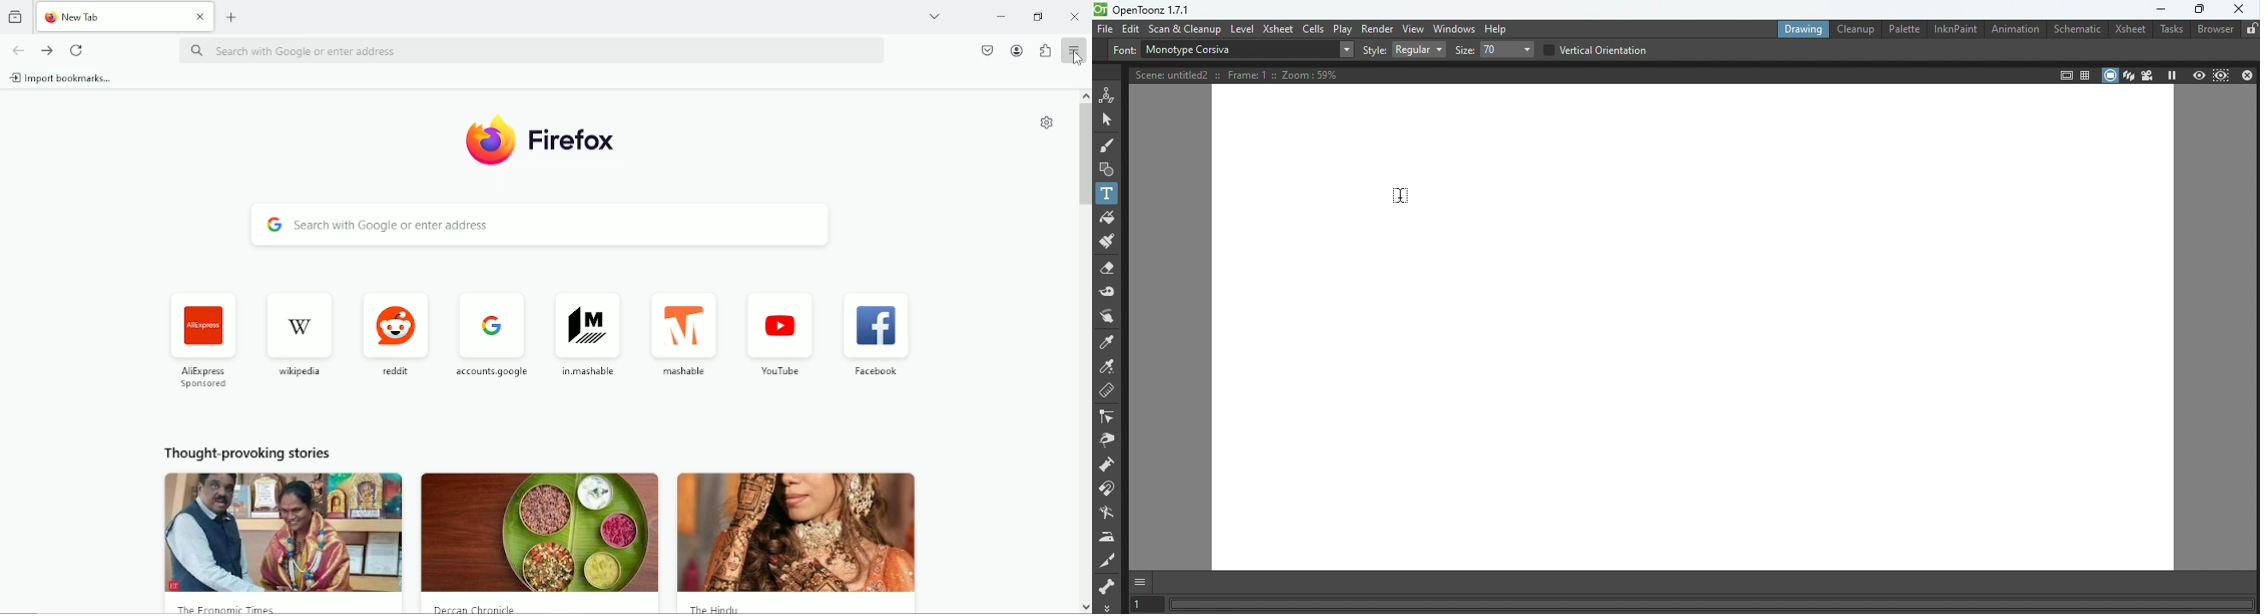 This screenshot has height=616, width=2268. What do you see at coordinates (574, 143) in the screenshot?
I see `firefox` at bounding box center [574, 143].